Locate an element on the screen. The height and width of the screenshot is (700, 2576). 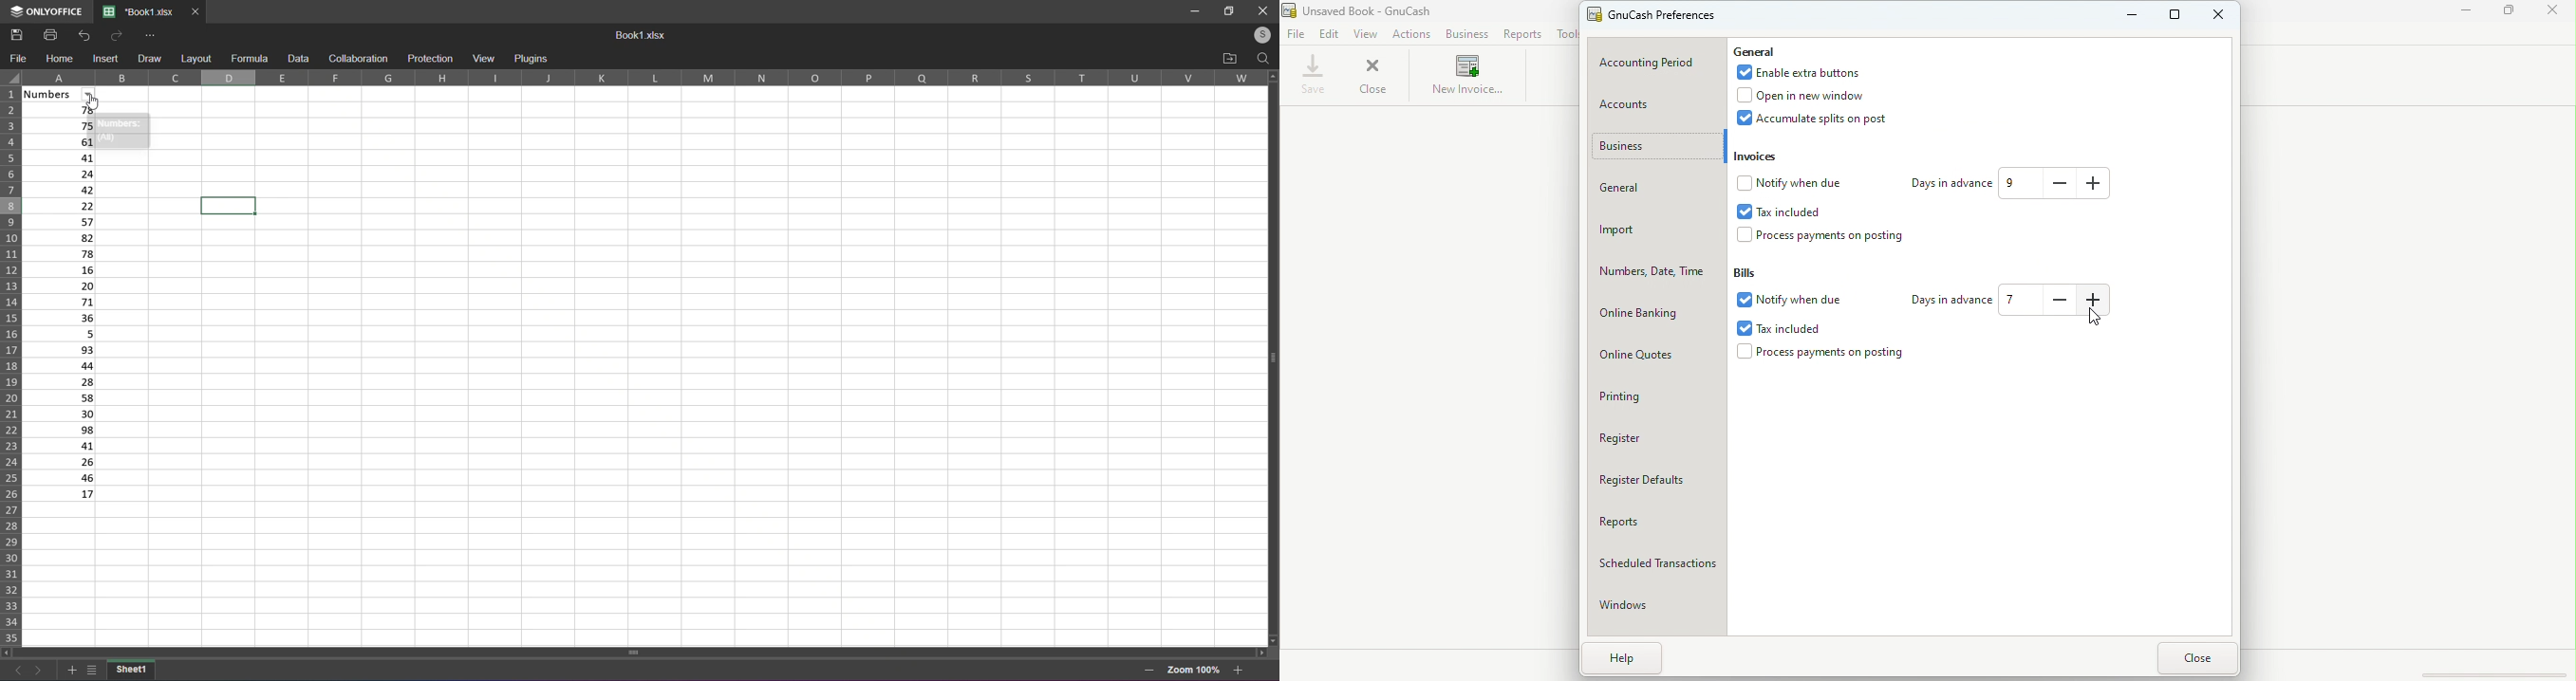
home is located at coordinates (60, 58).